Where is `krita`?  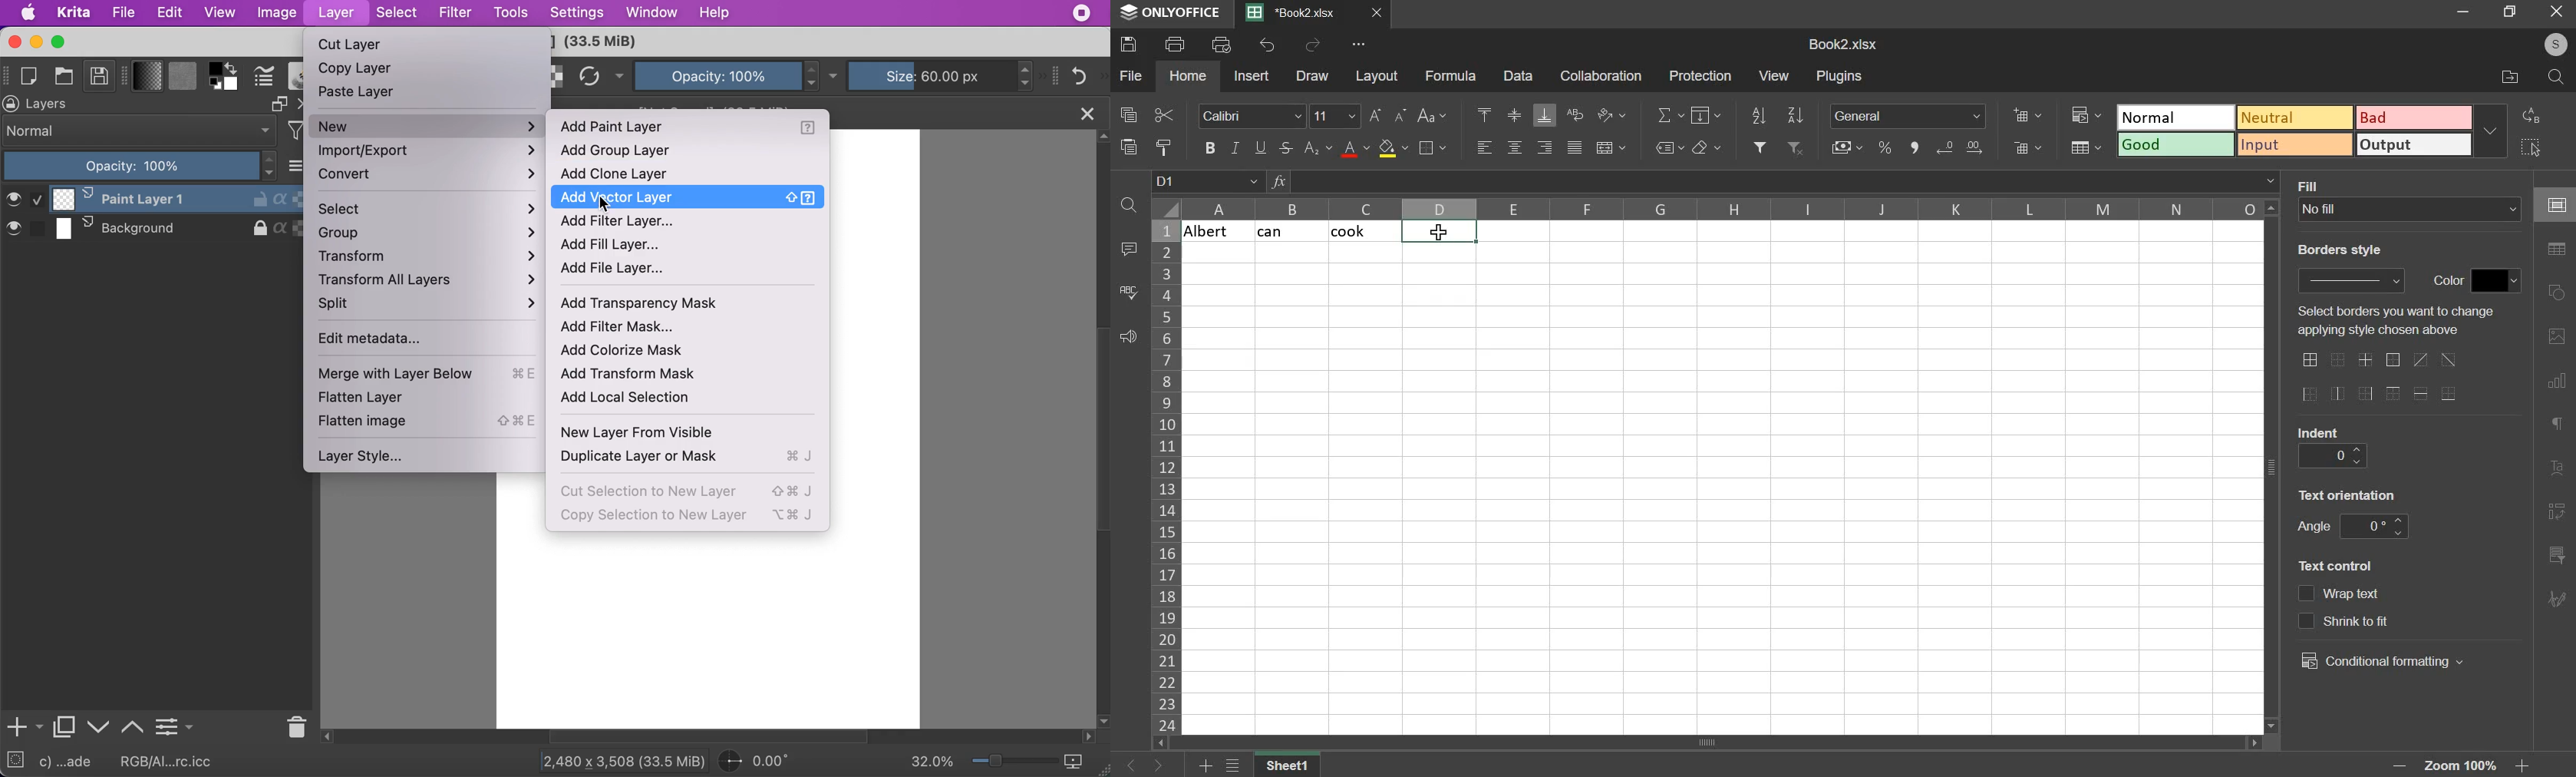
krita is located at coordinates (75, 13).